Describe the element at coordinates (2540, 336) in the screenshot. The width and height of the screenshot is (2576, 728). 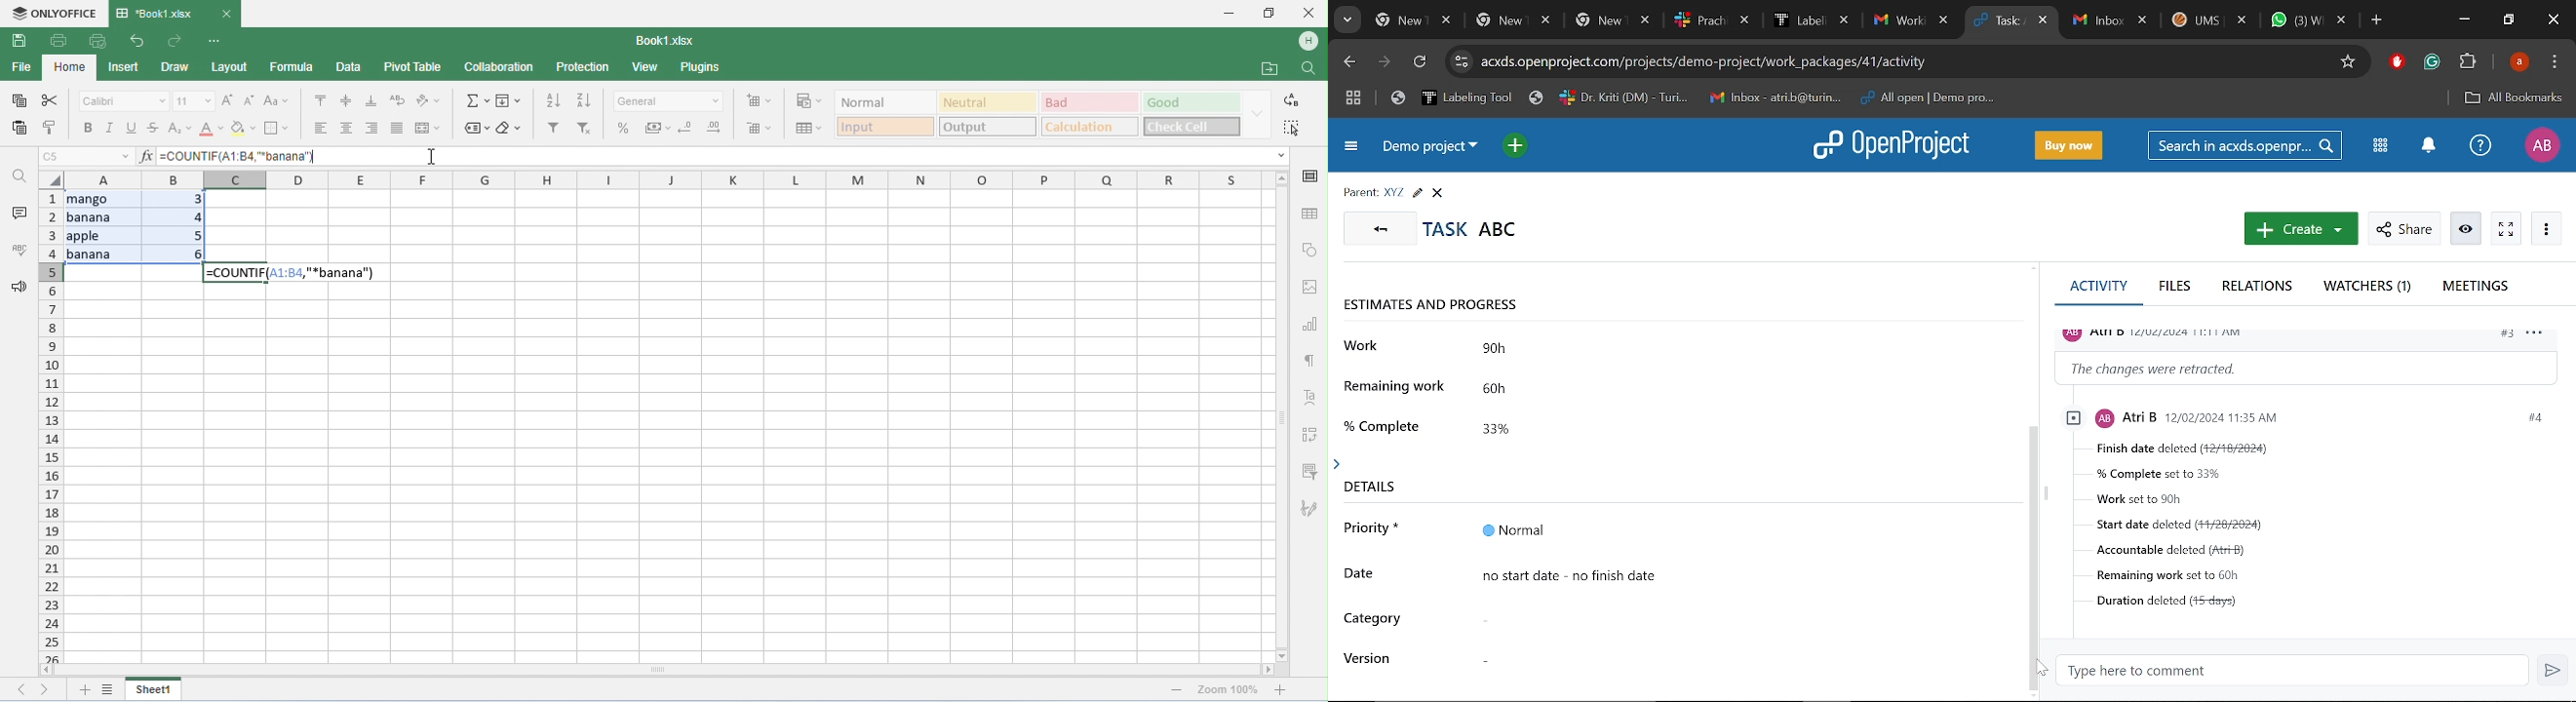
I see `options` at that location.